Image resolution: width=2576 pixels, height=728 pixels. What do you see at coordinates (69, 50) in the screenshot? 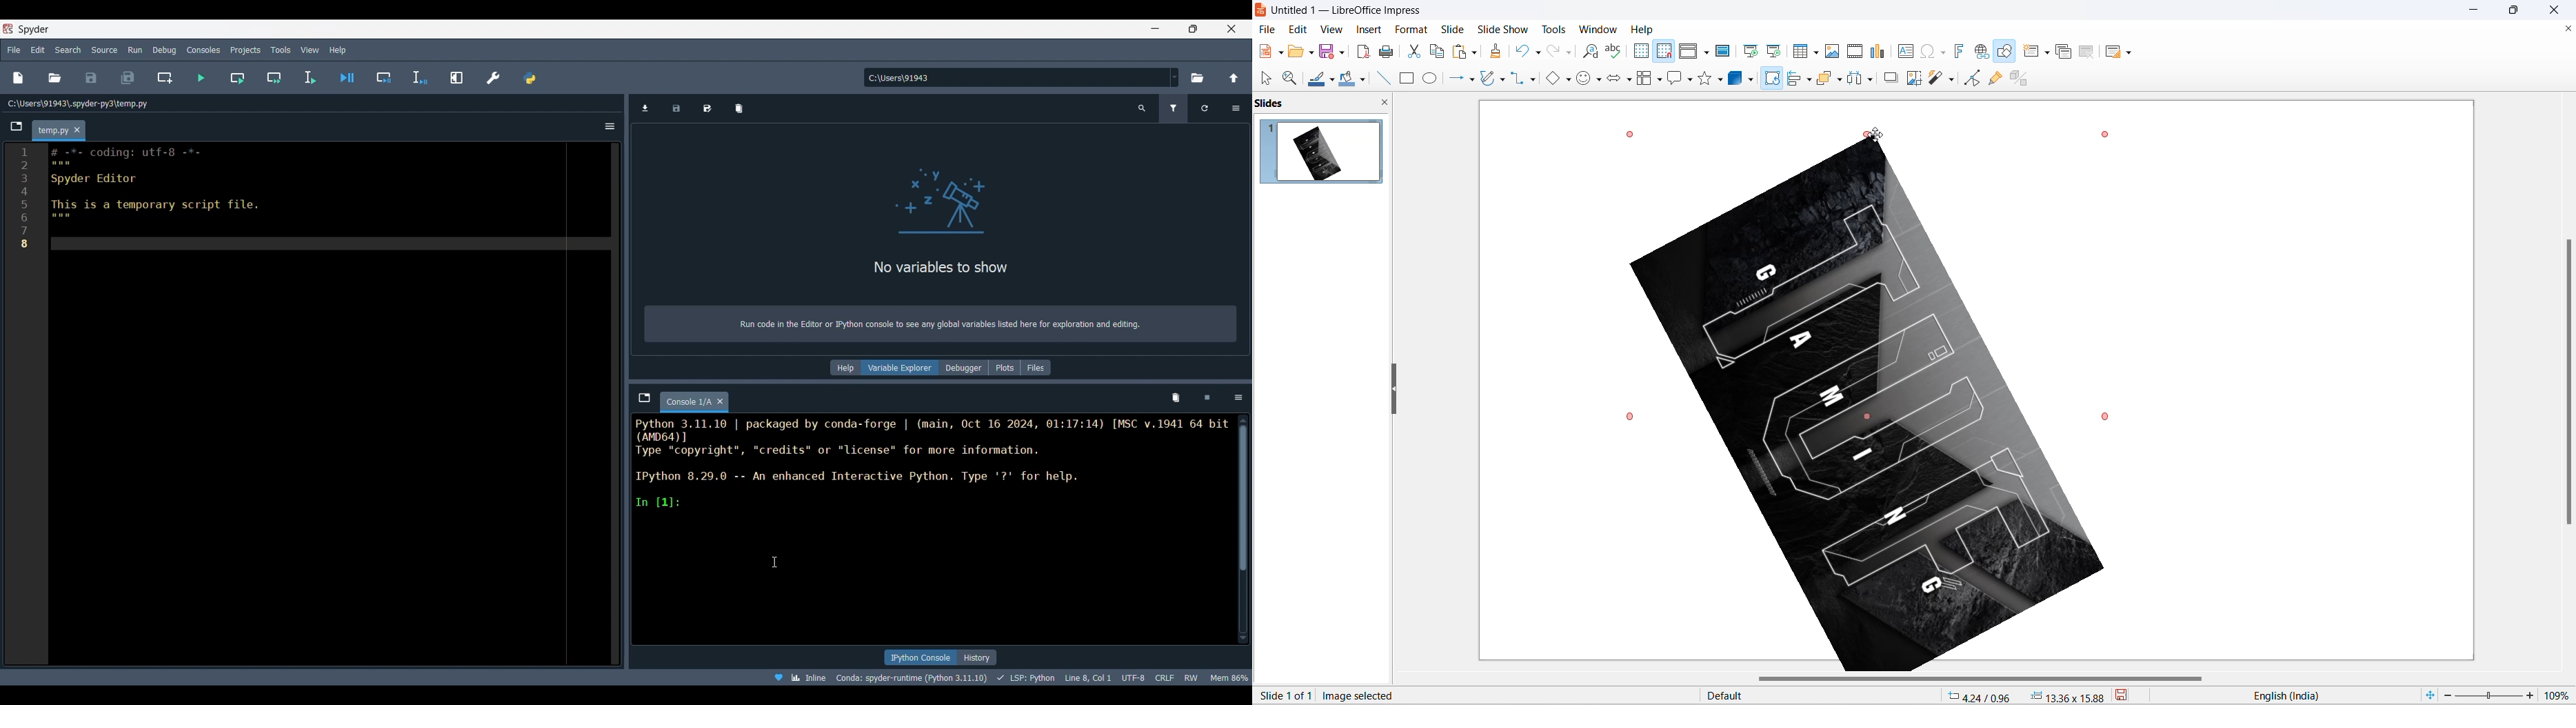
I see `Search menu` at bounding box center [69, 50].